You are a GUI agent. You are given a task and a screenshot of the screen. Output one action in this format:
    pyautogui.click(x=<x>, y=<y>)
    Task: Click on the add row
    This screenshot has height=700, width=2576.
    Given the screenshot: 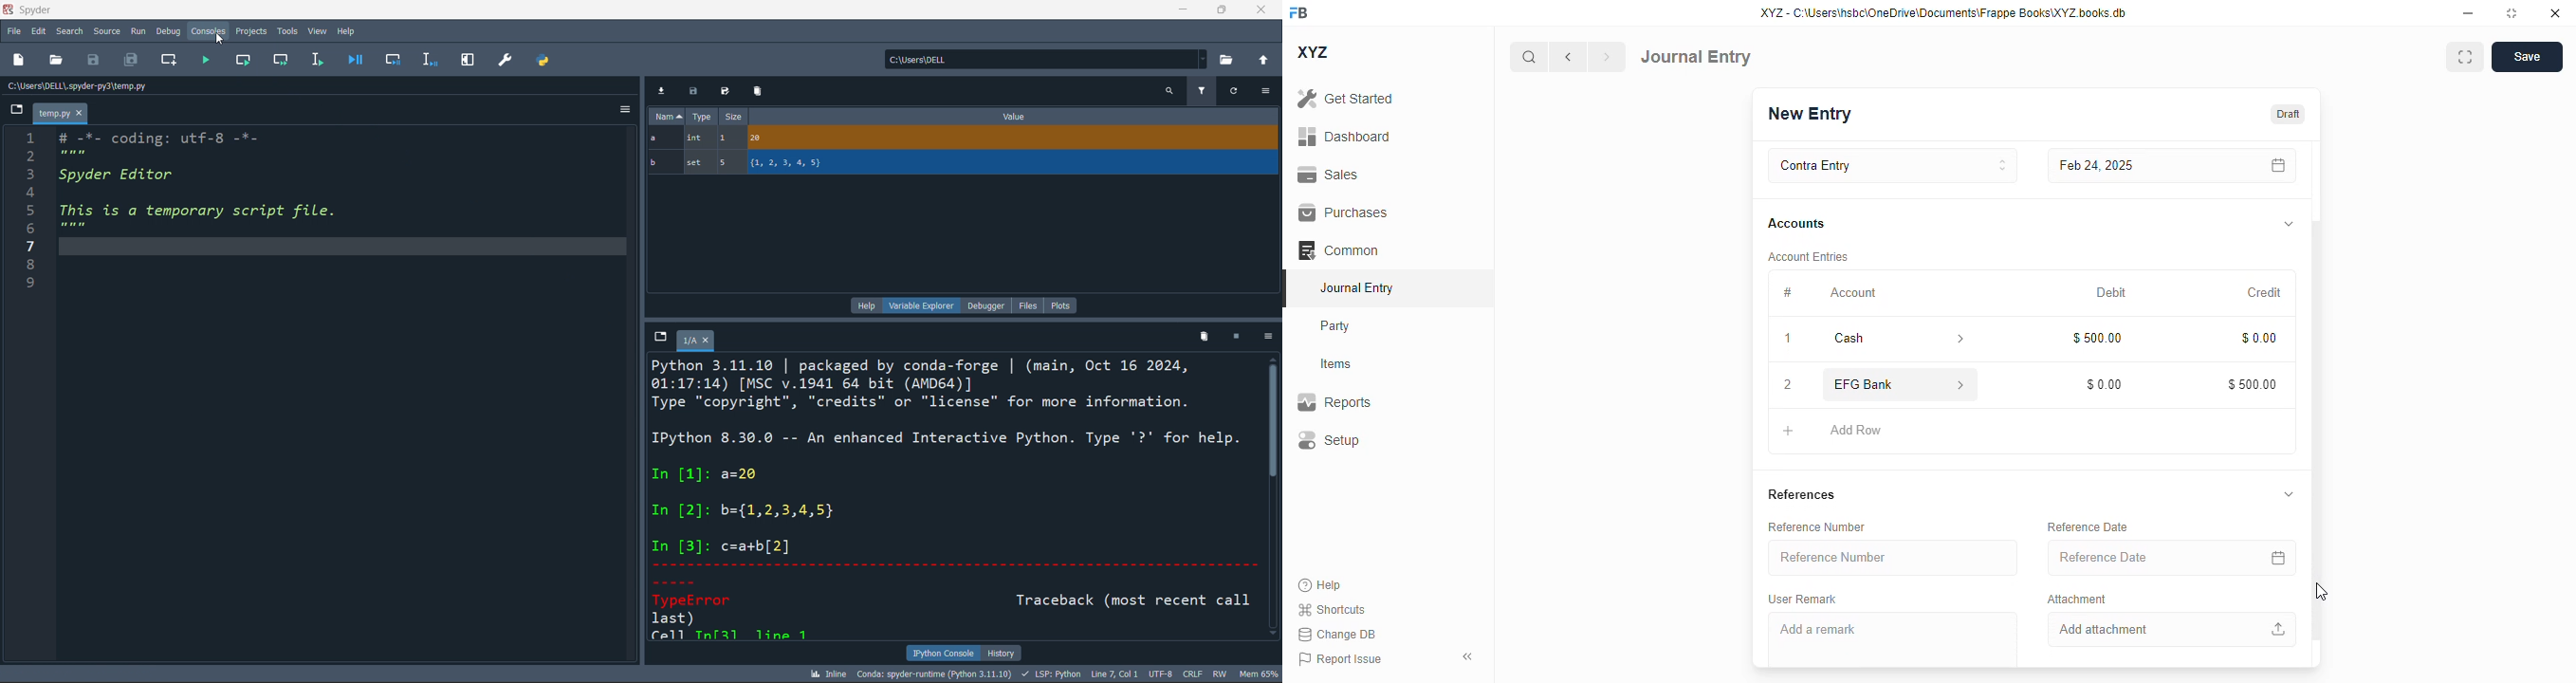 What is the action you would take?
    pyautogui.click(x=1854, y=431)
    